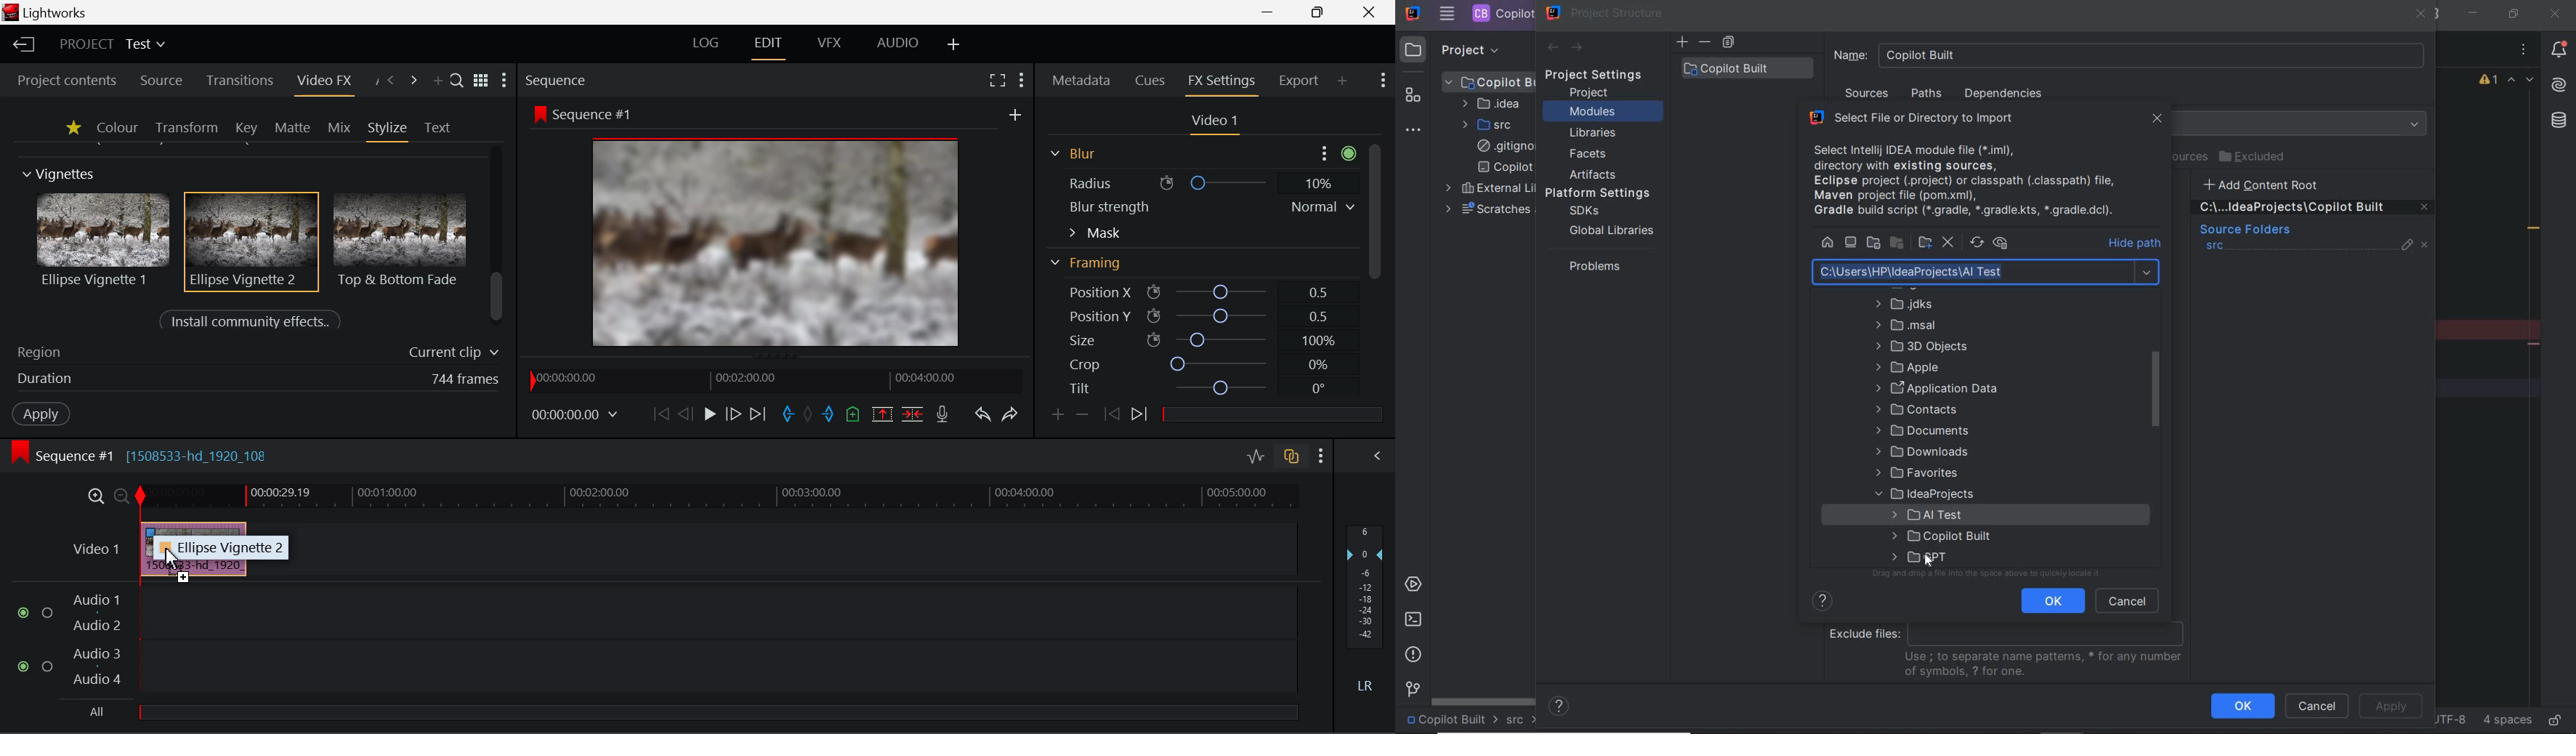 This screenshot has height=756, width=2576. I want to click on Mark In, so click(786, 412).